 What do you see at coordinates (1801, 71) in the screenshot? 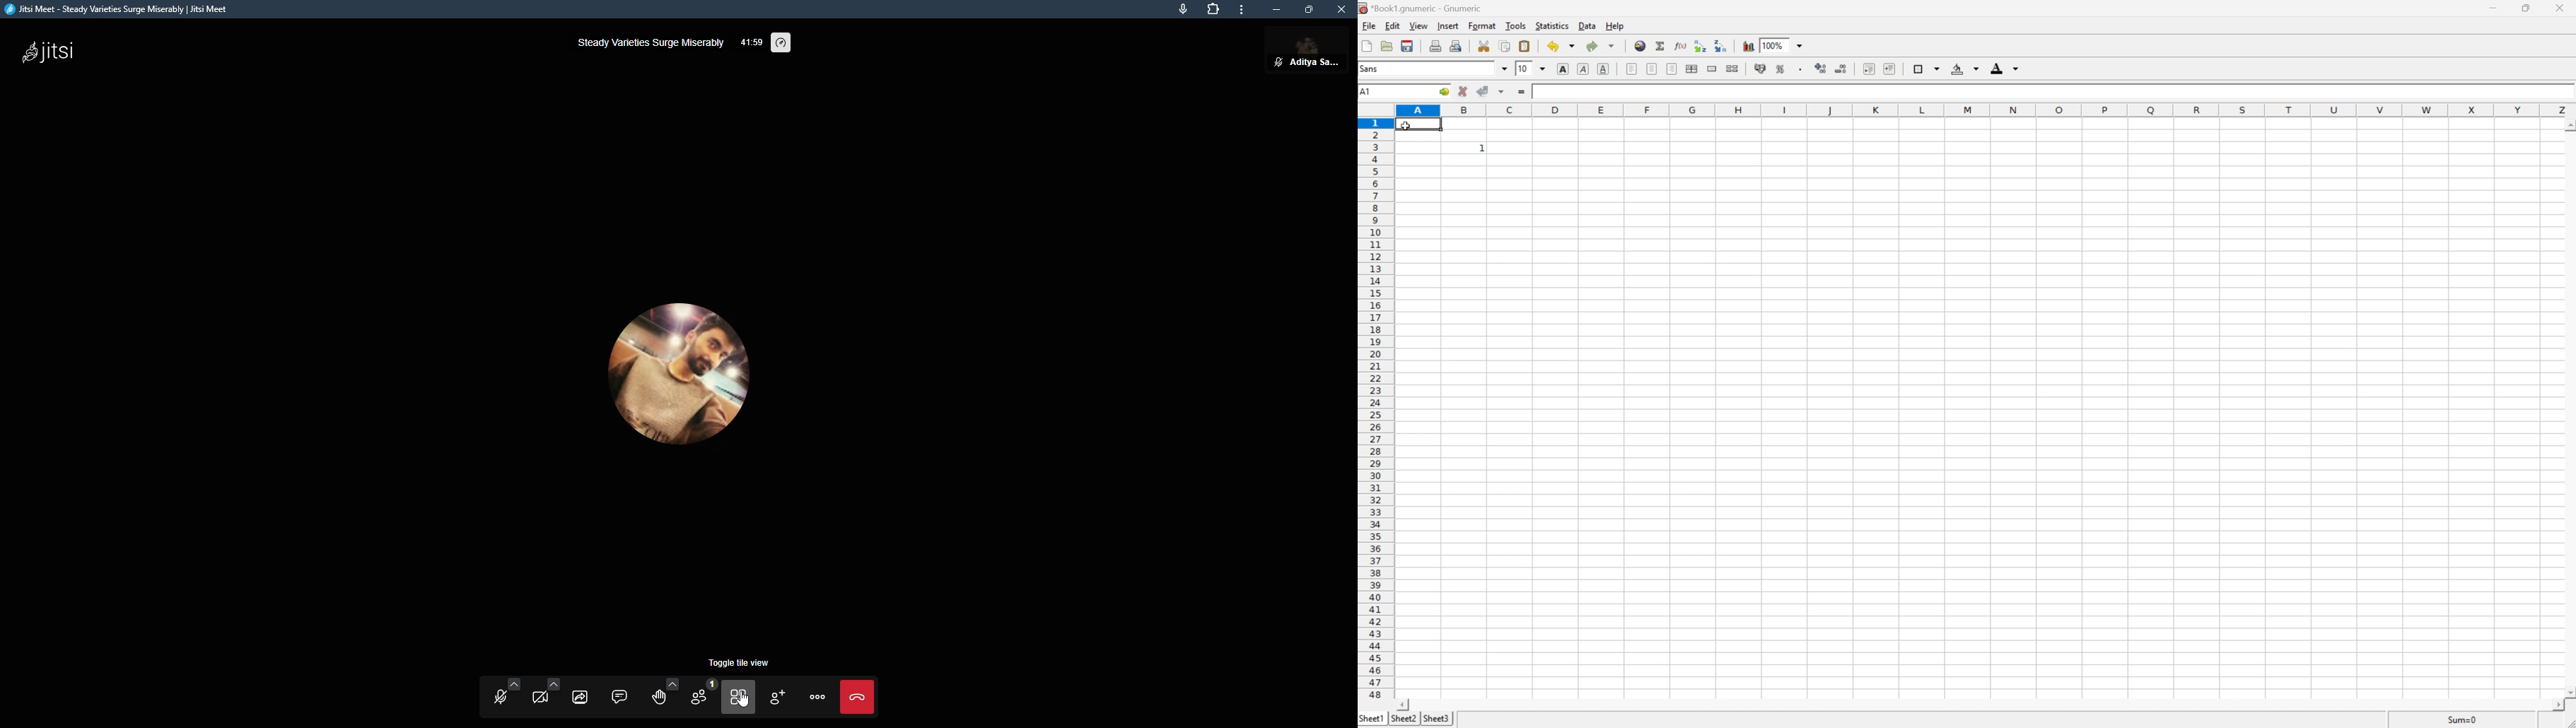
I see `Set the format of the selected cells to include a thousands separator` at bounding box center [1801, 71].